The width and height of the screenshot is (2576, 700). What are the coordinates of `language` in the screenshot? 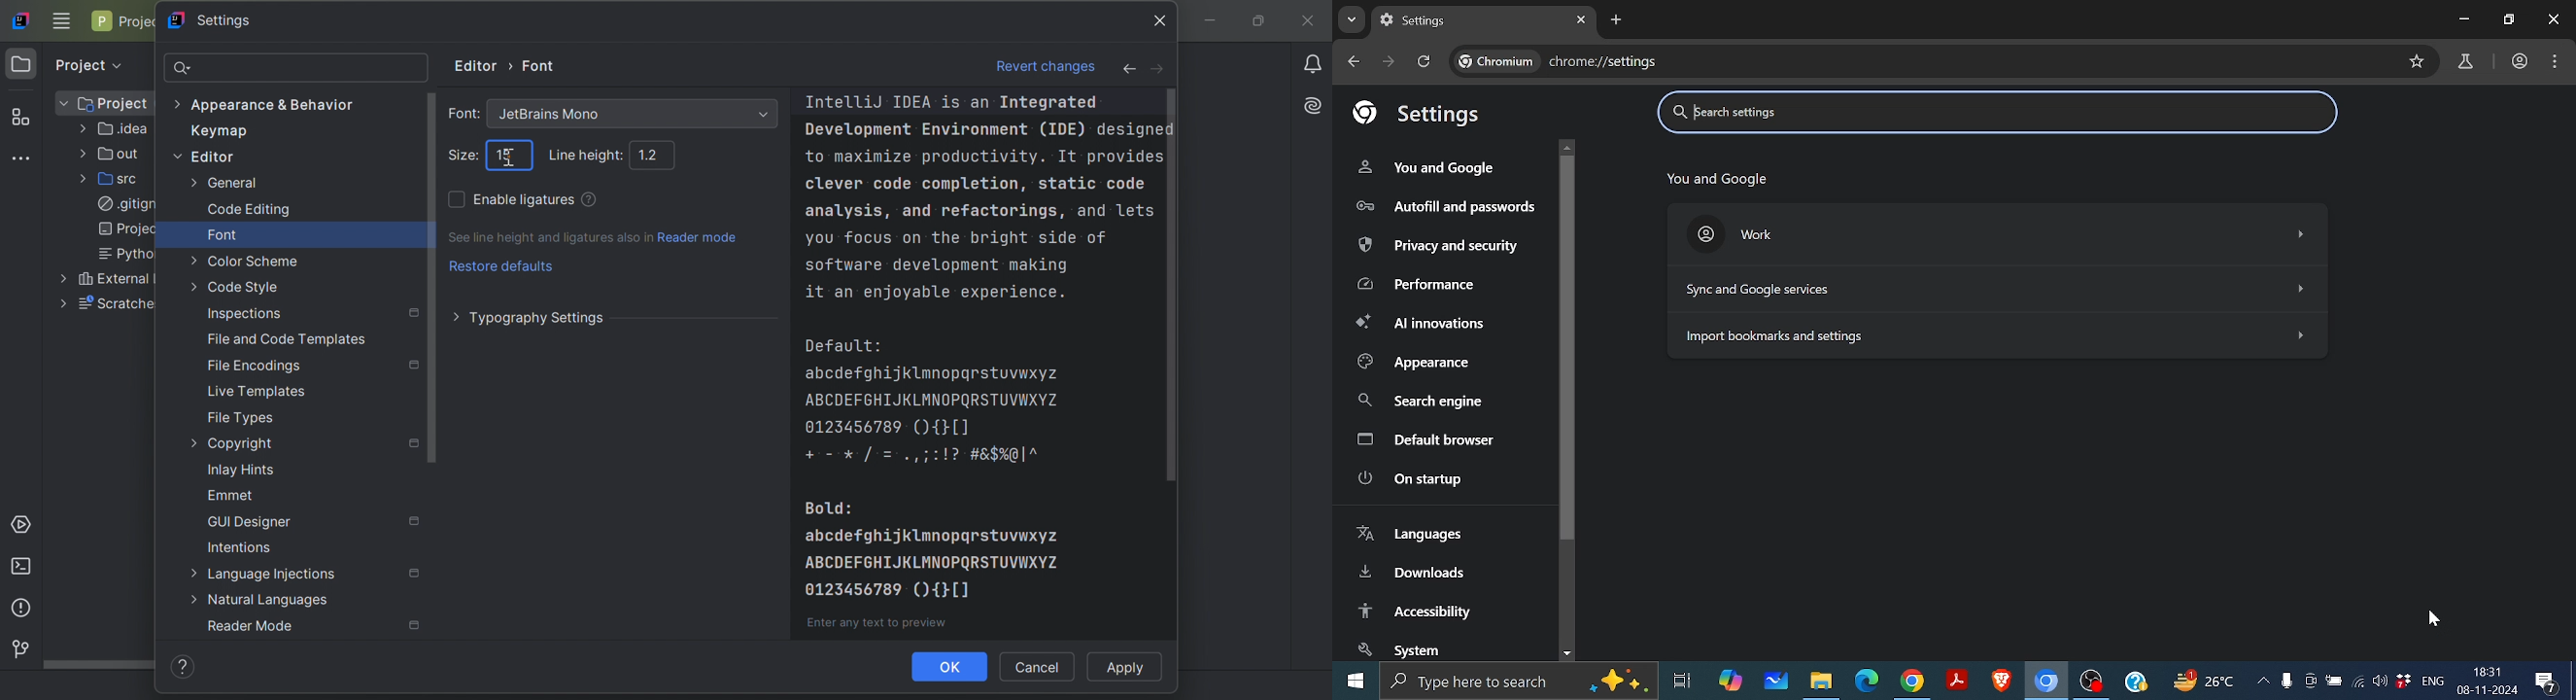 It's located at (2433, 683).